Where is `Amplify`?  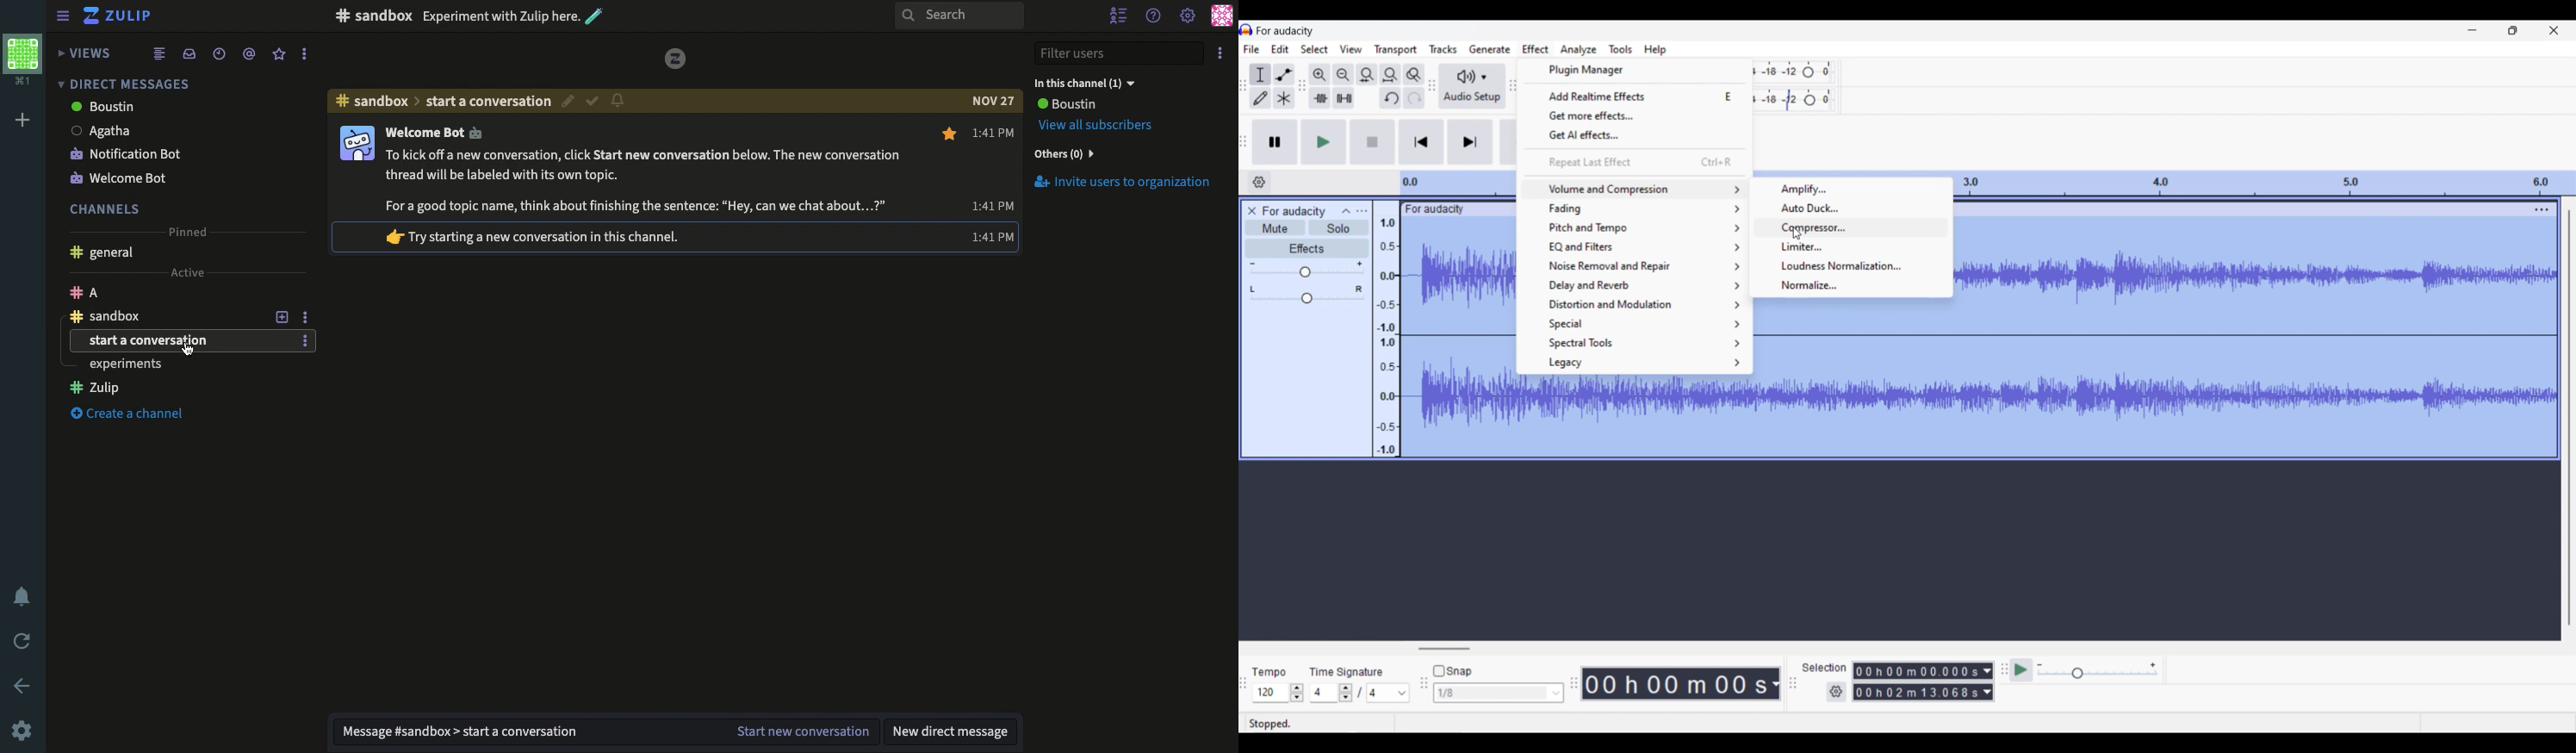 Amplify is located at coordinates (1851, 190).